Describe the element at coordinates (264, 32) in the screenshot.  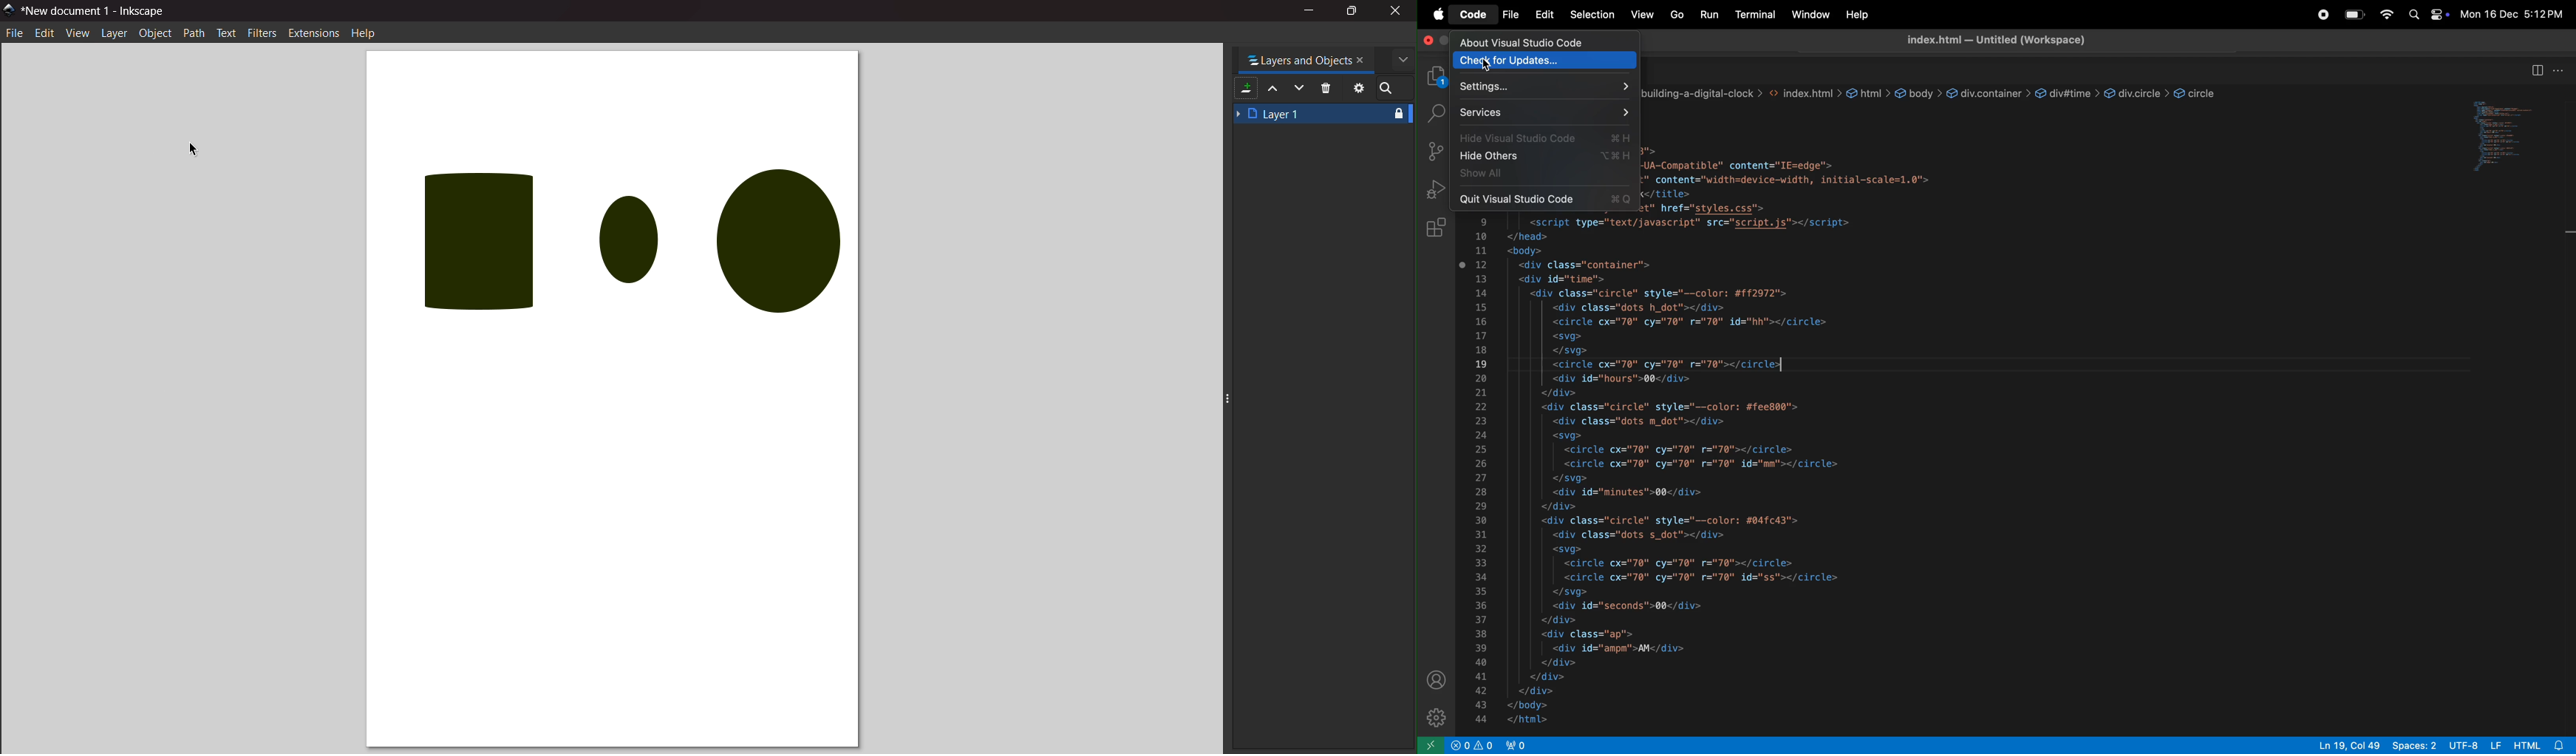
I see `filters` at that location.